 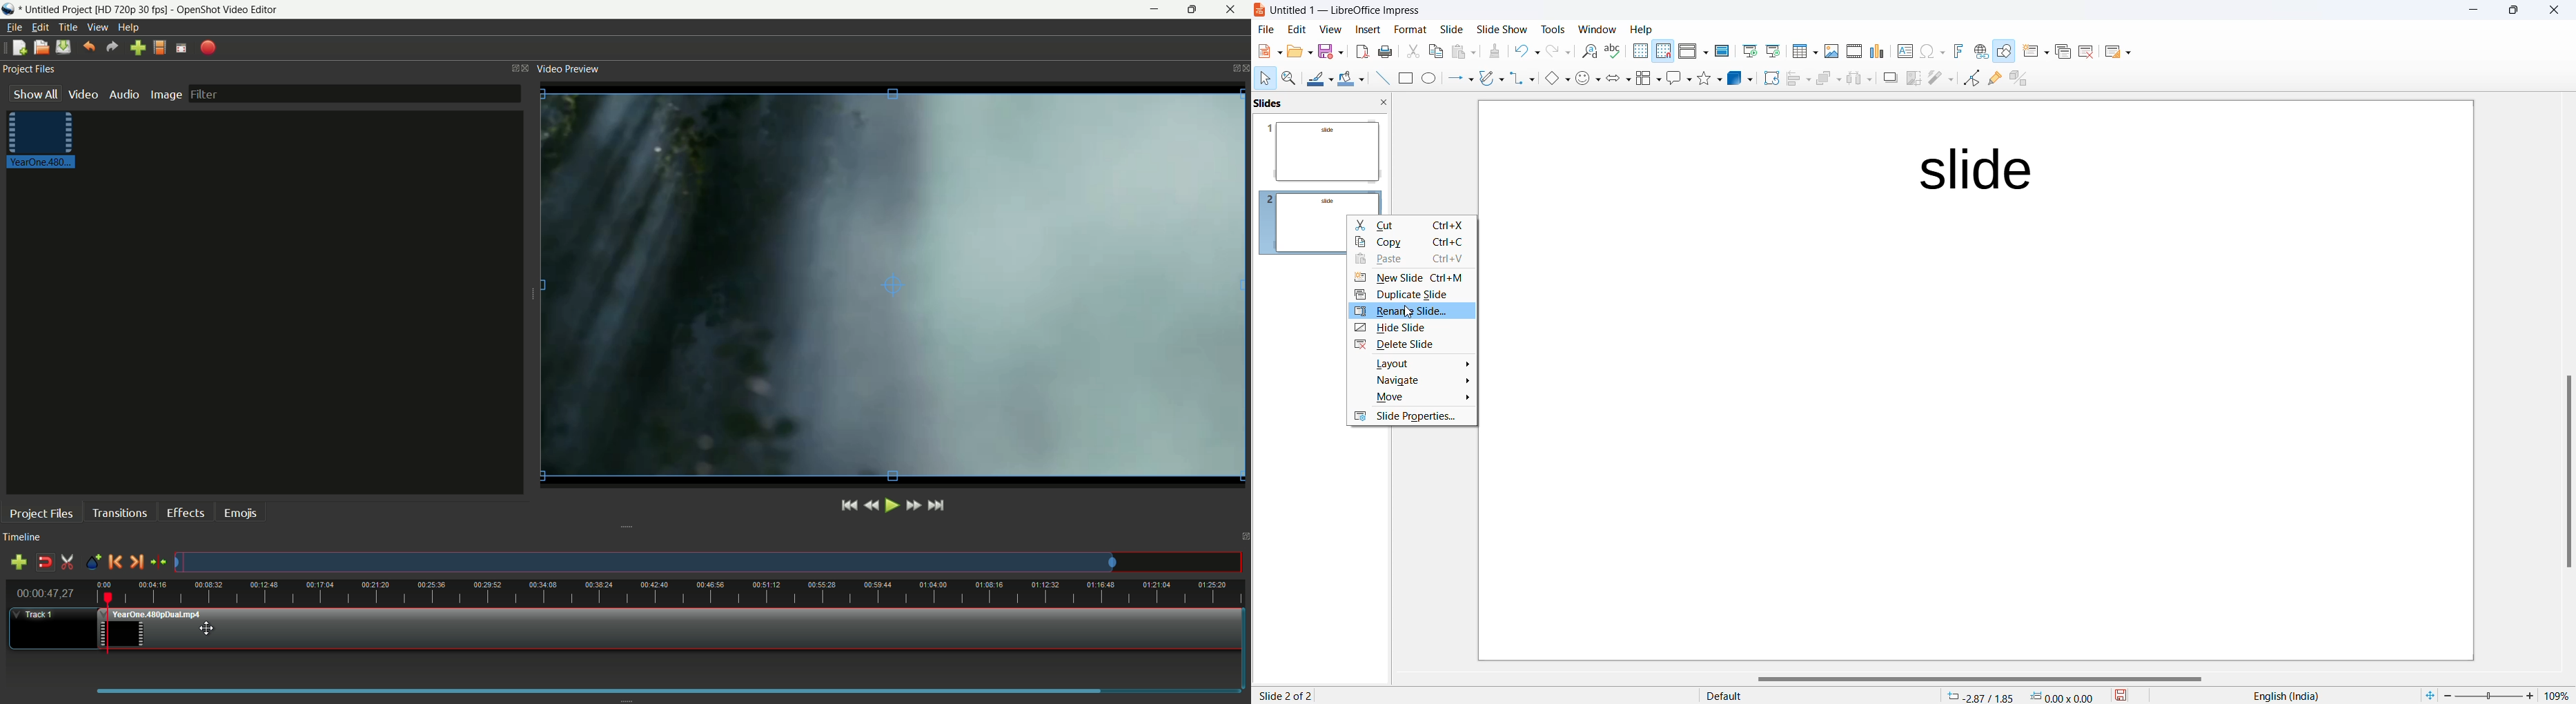 I want to click on basic shapes, so click(x=1553, y=77).